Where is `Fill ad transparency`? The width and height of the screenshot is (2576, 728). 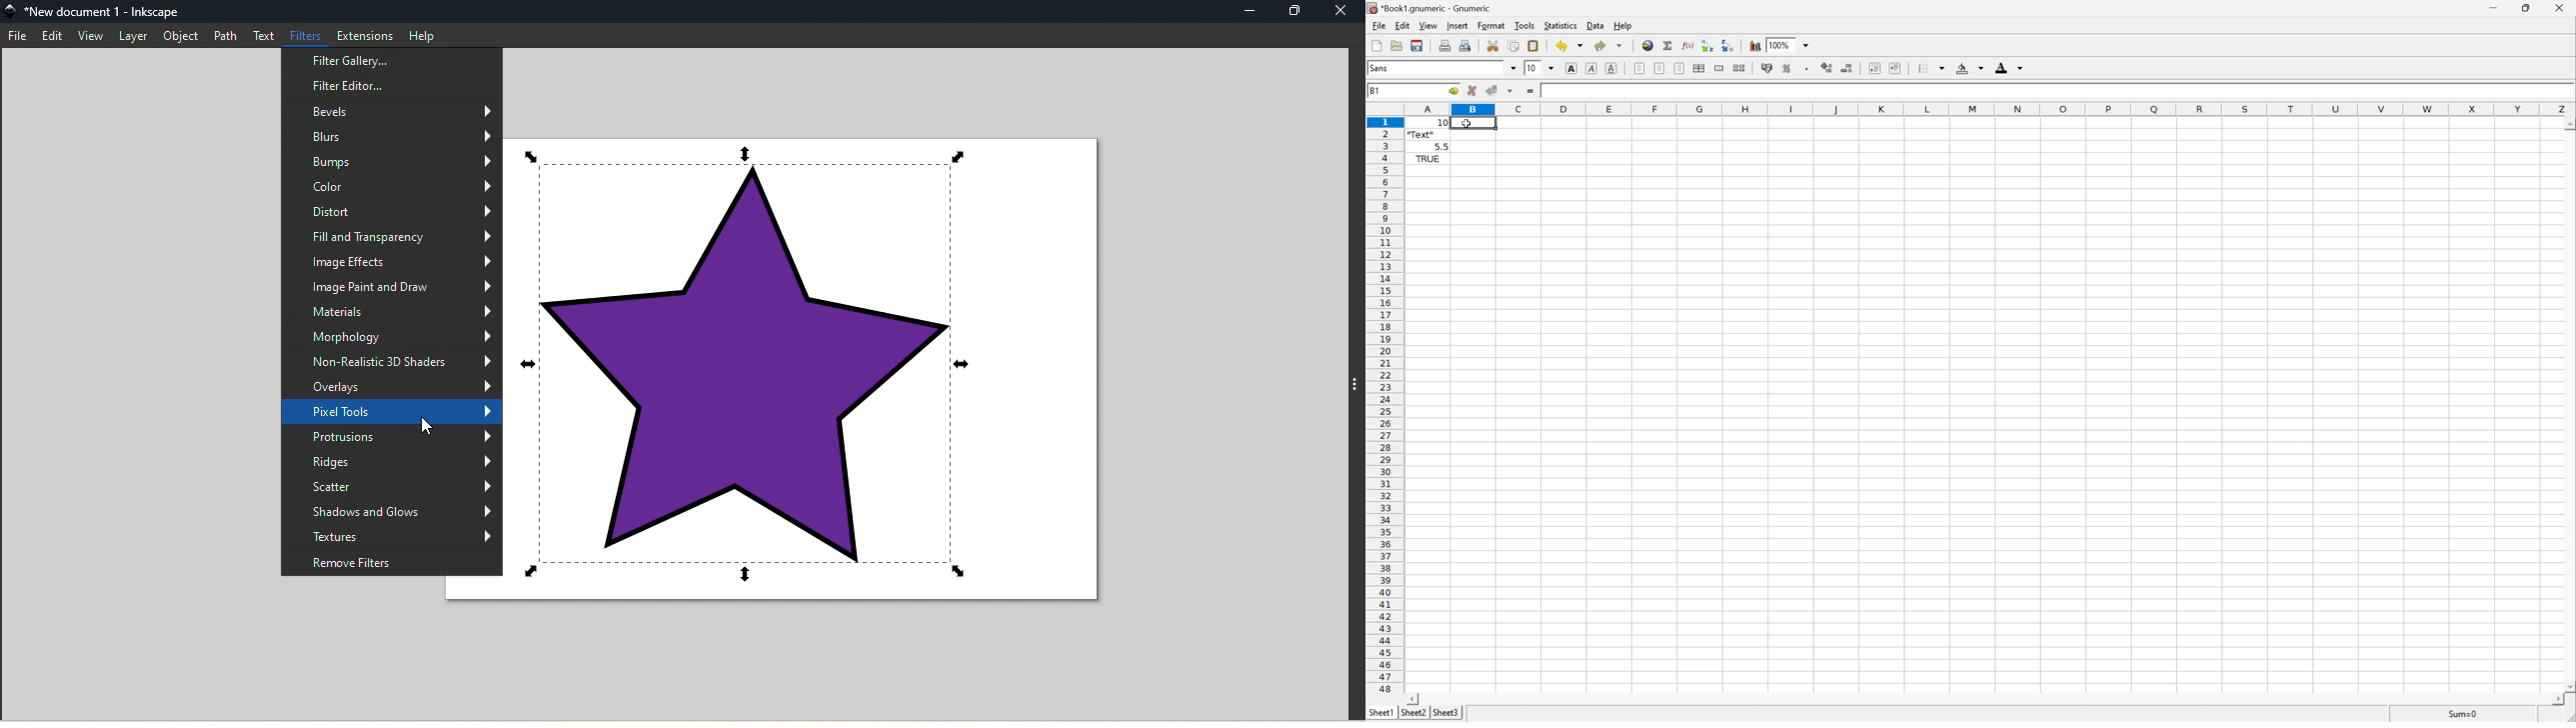 Fill ad transparency is located at coordinates (391, 237).